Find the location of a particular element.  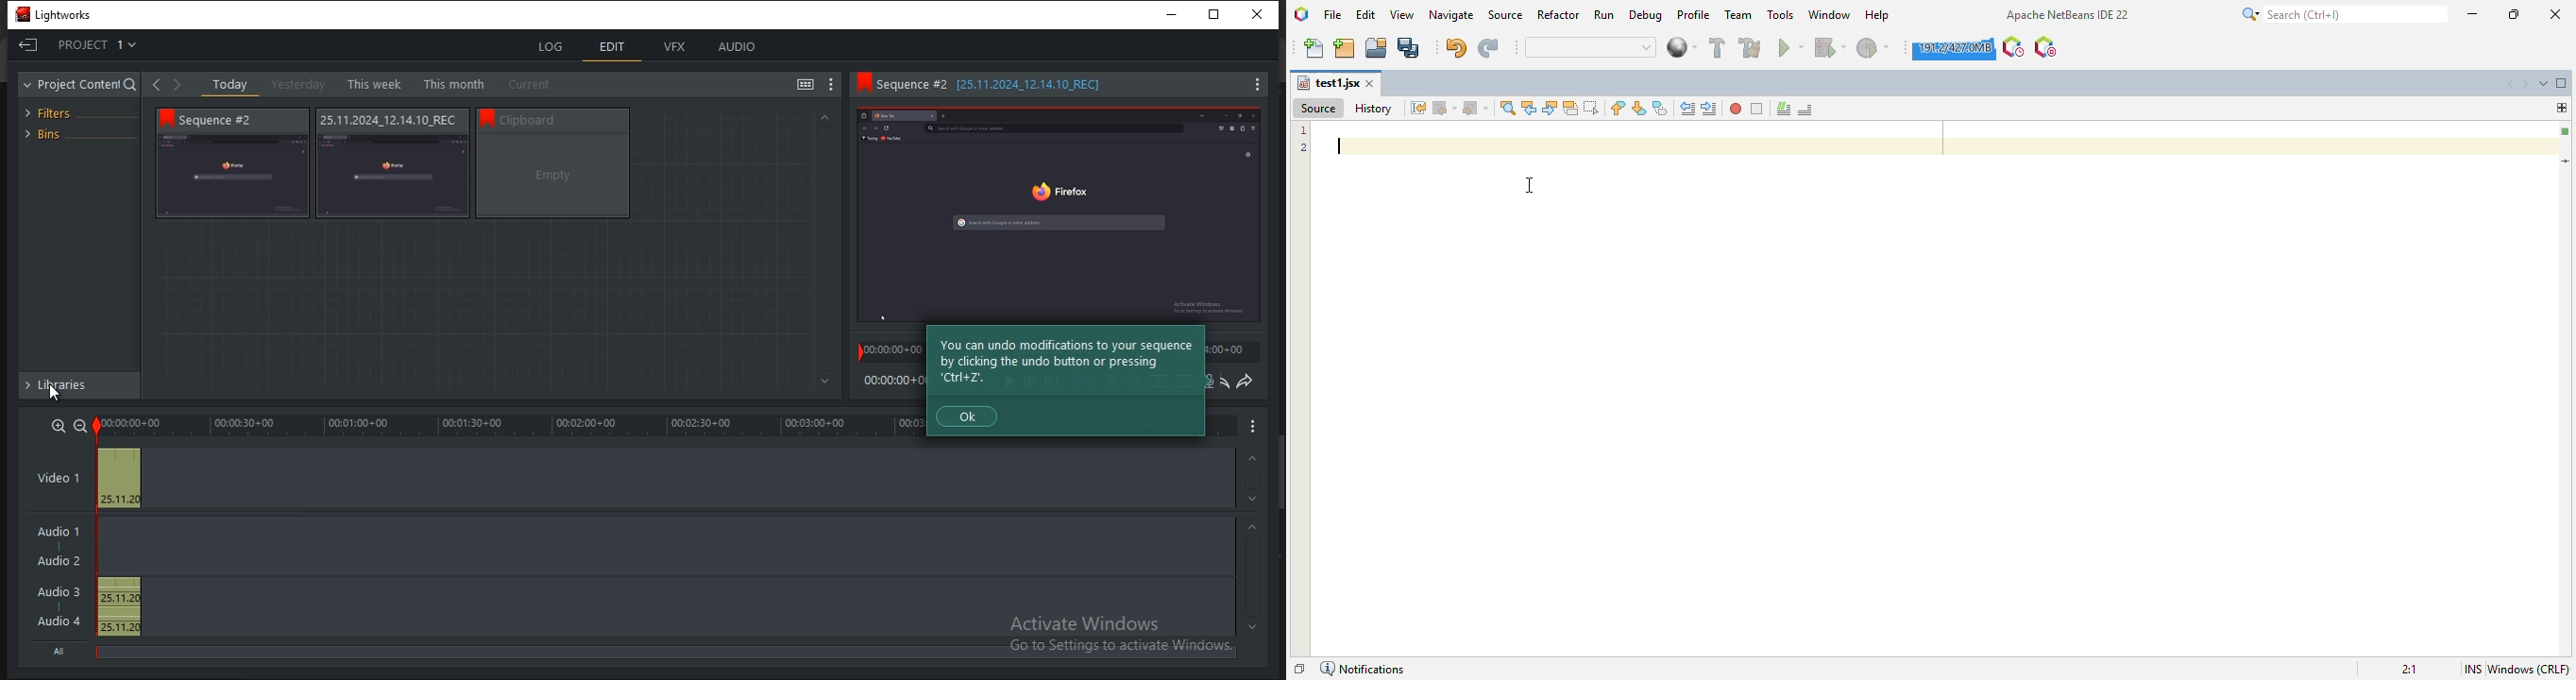

run is located at coordinates (1604, 14).